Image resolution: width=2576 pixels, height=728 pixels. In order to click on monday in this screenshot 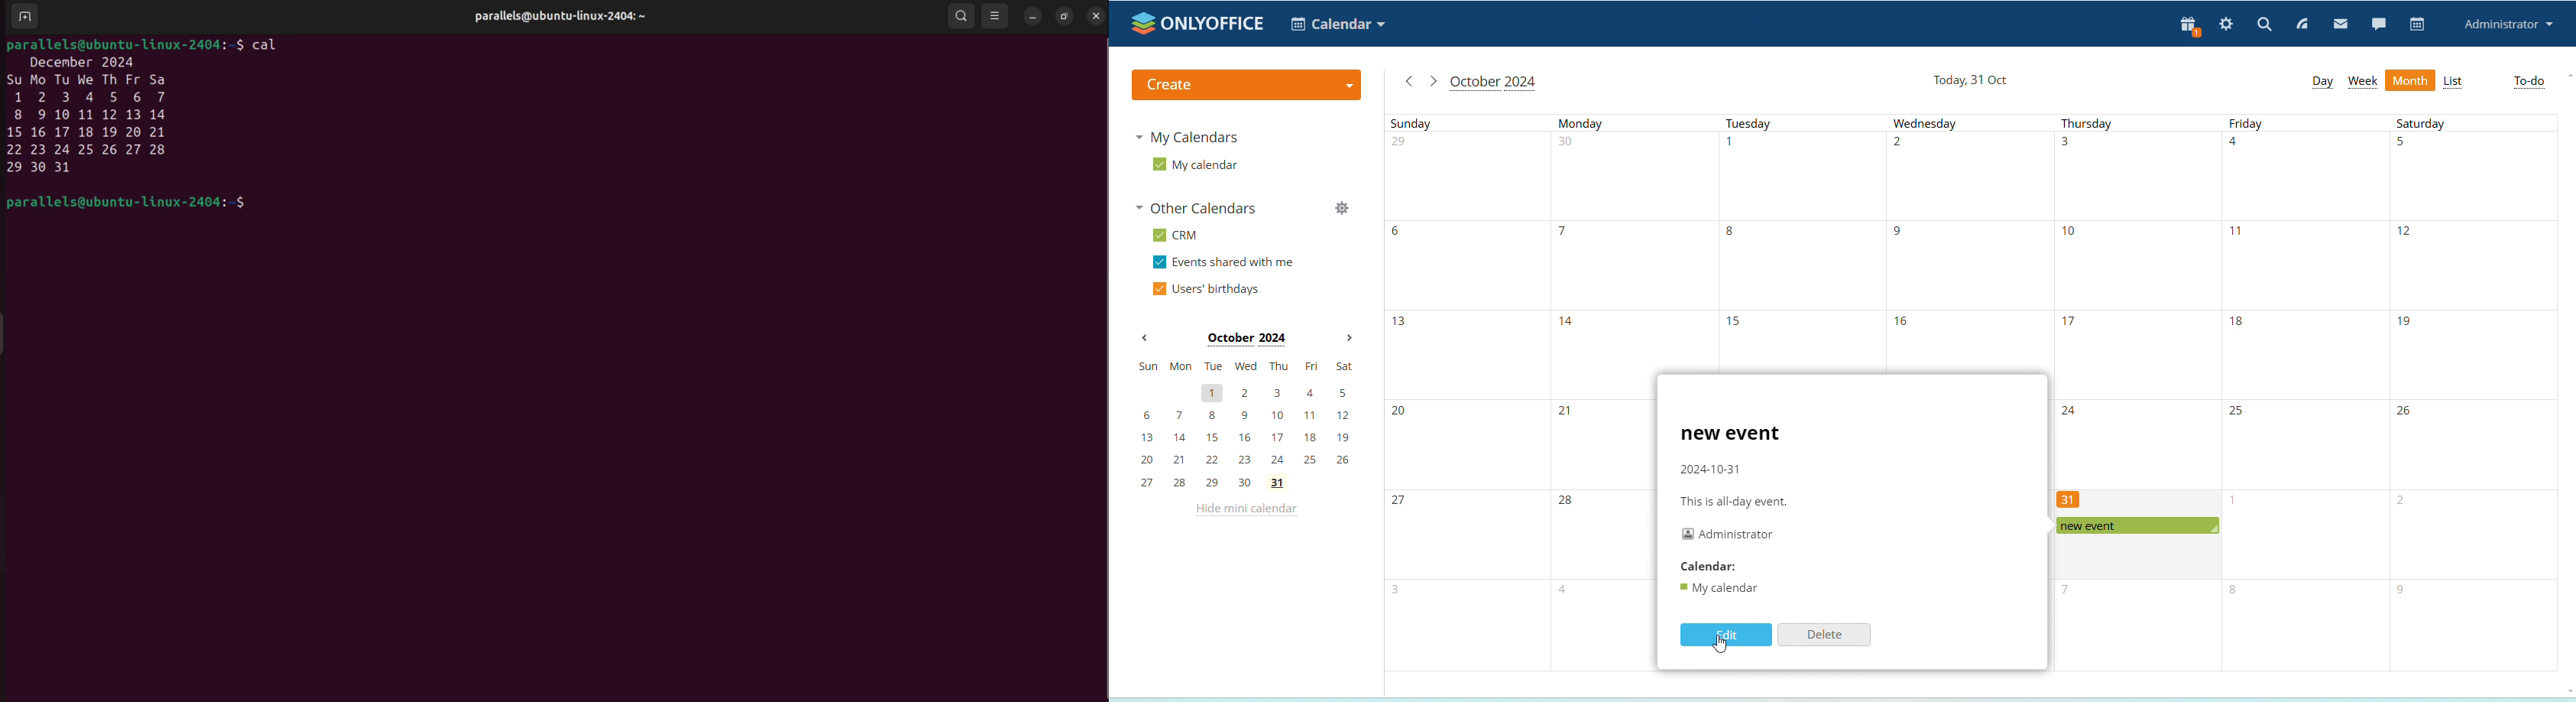, I will do `click(1601, 392)`.